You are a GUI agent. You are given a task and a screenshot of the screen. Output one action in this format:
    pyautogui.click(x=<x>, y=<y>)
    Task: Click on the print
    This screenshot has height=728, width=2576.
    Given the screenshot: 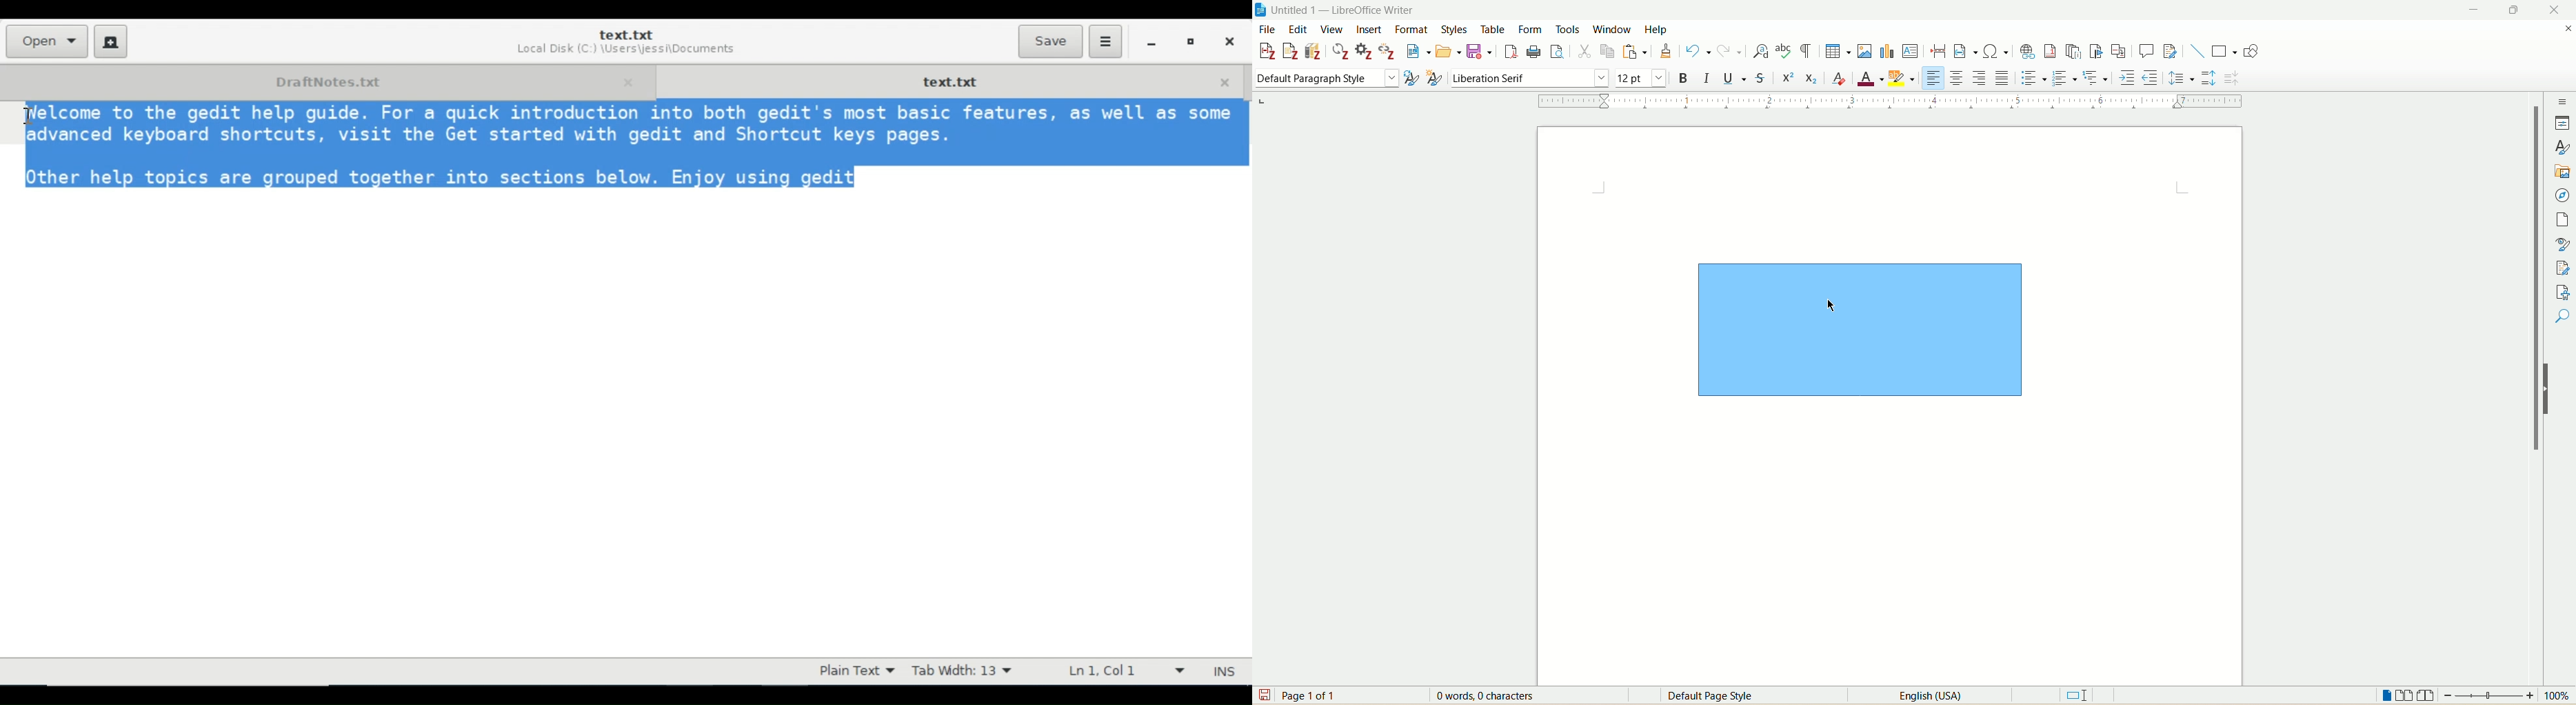 What is the action you would take?
    pyautogui.click(x=1533, y=52)
    